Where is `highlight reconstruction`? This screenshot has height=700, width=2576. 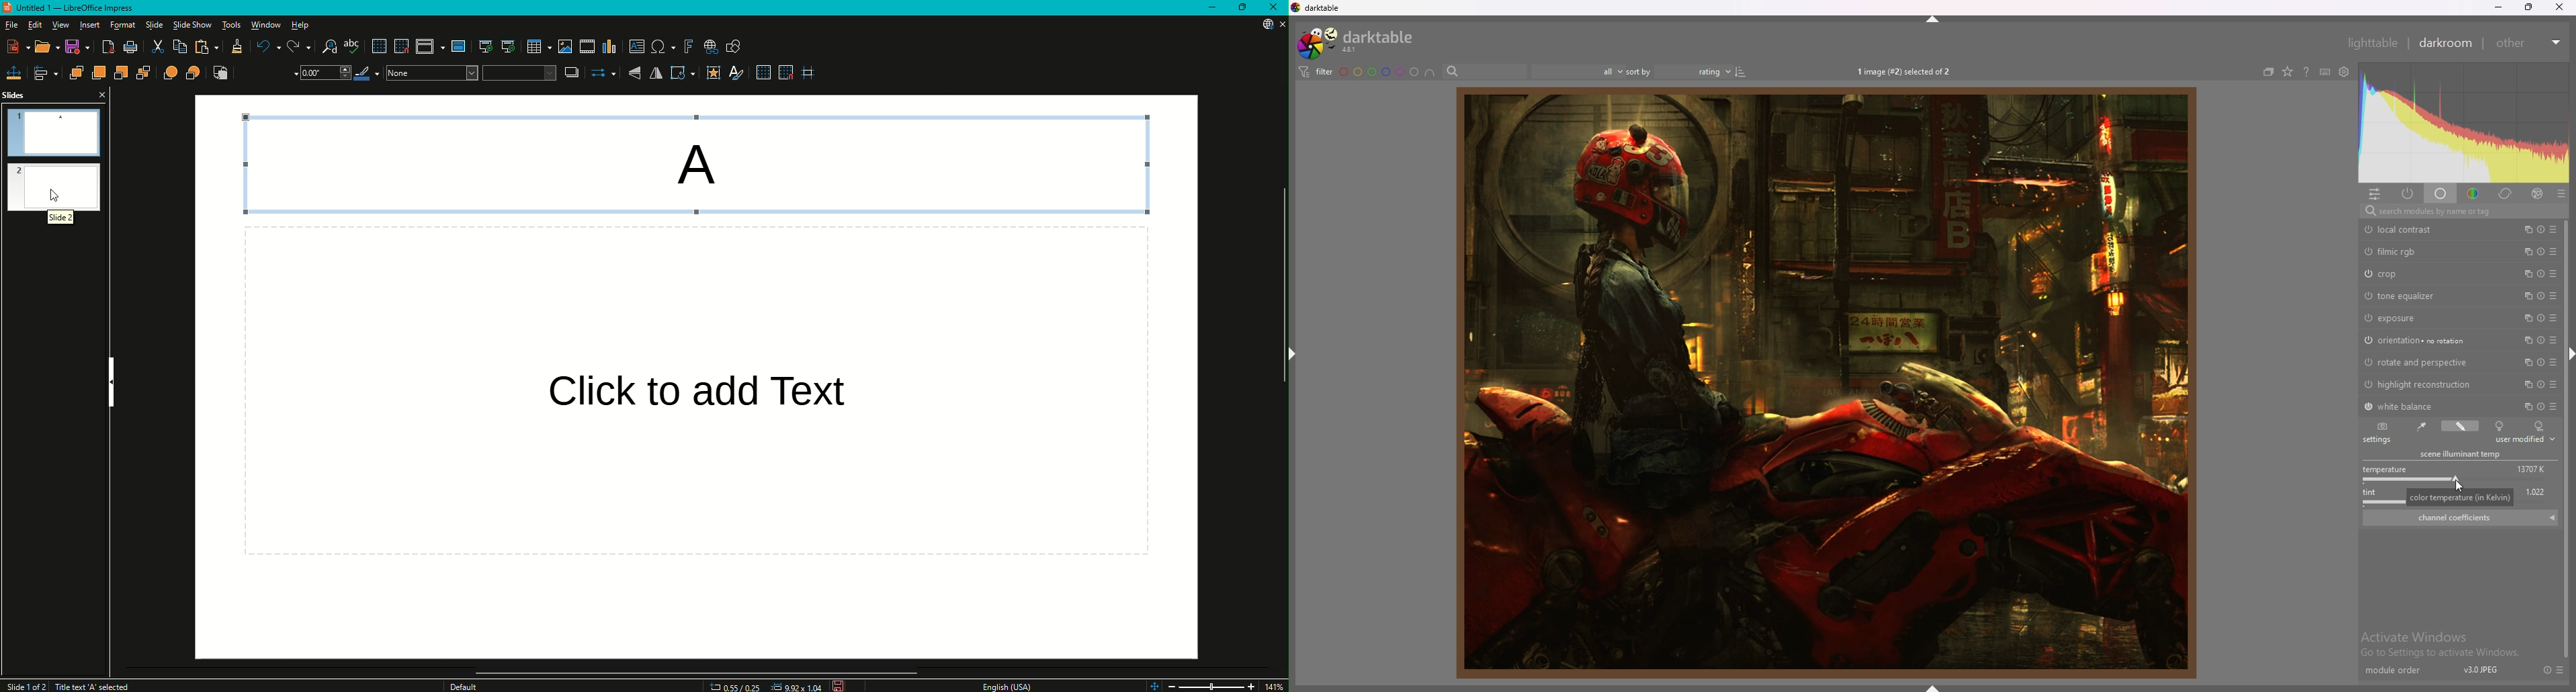 highlight reconstruction is located at coordinates (2421, 384).